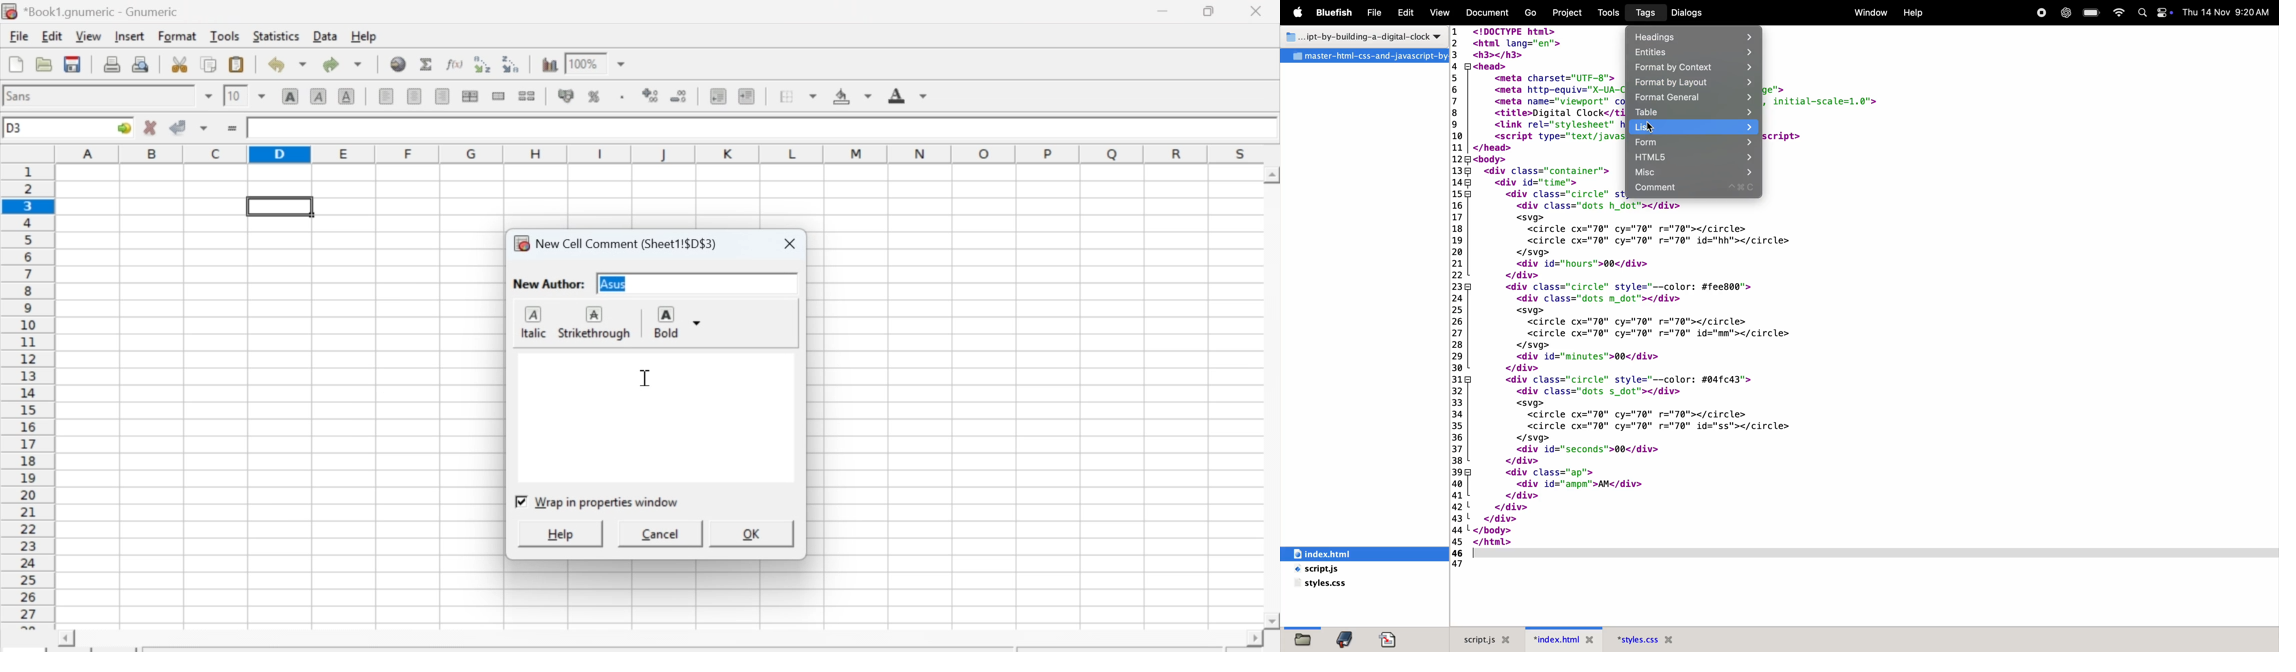  What do you see at coordinates (10, 11) in the screenshot?
I see `icon` at bounding box center [10, 11].